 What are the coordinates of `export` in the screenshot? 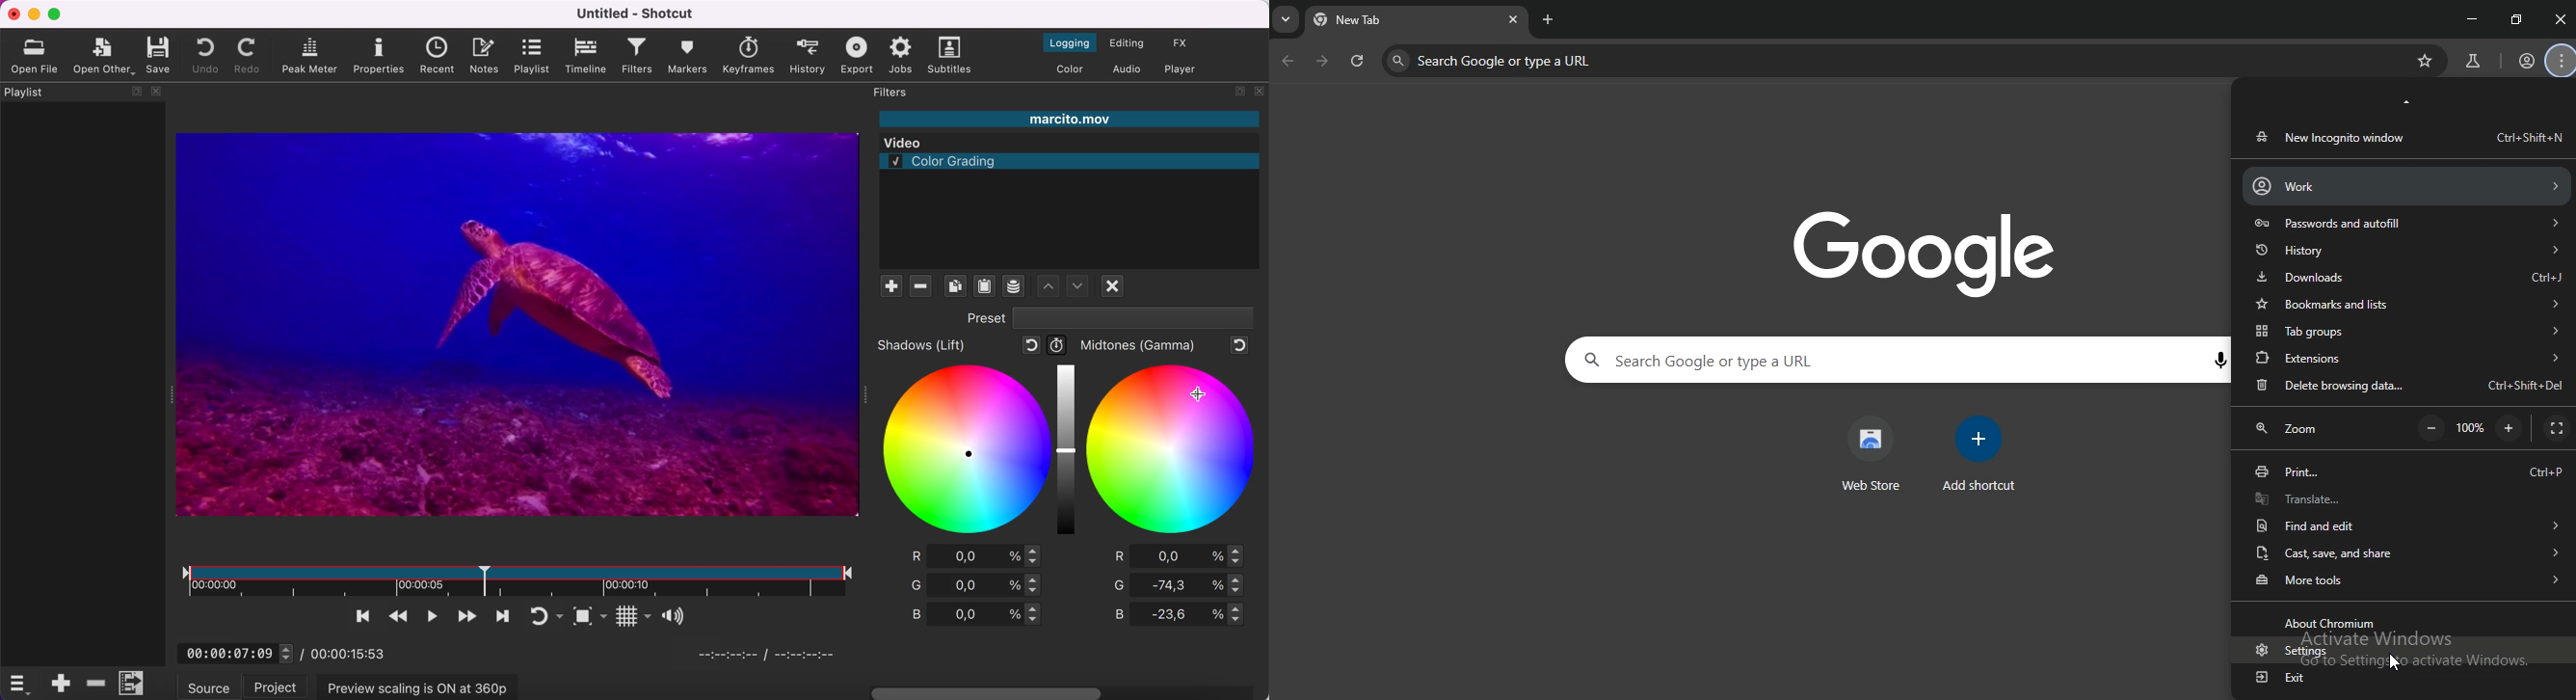 It's located at (856, 55).